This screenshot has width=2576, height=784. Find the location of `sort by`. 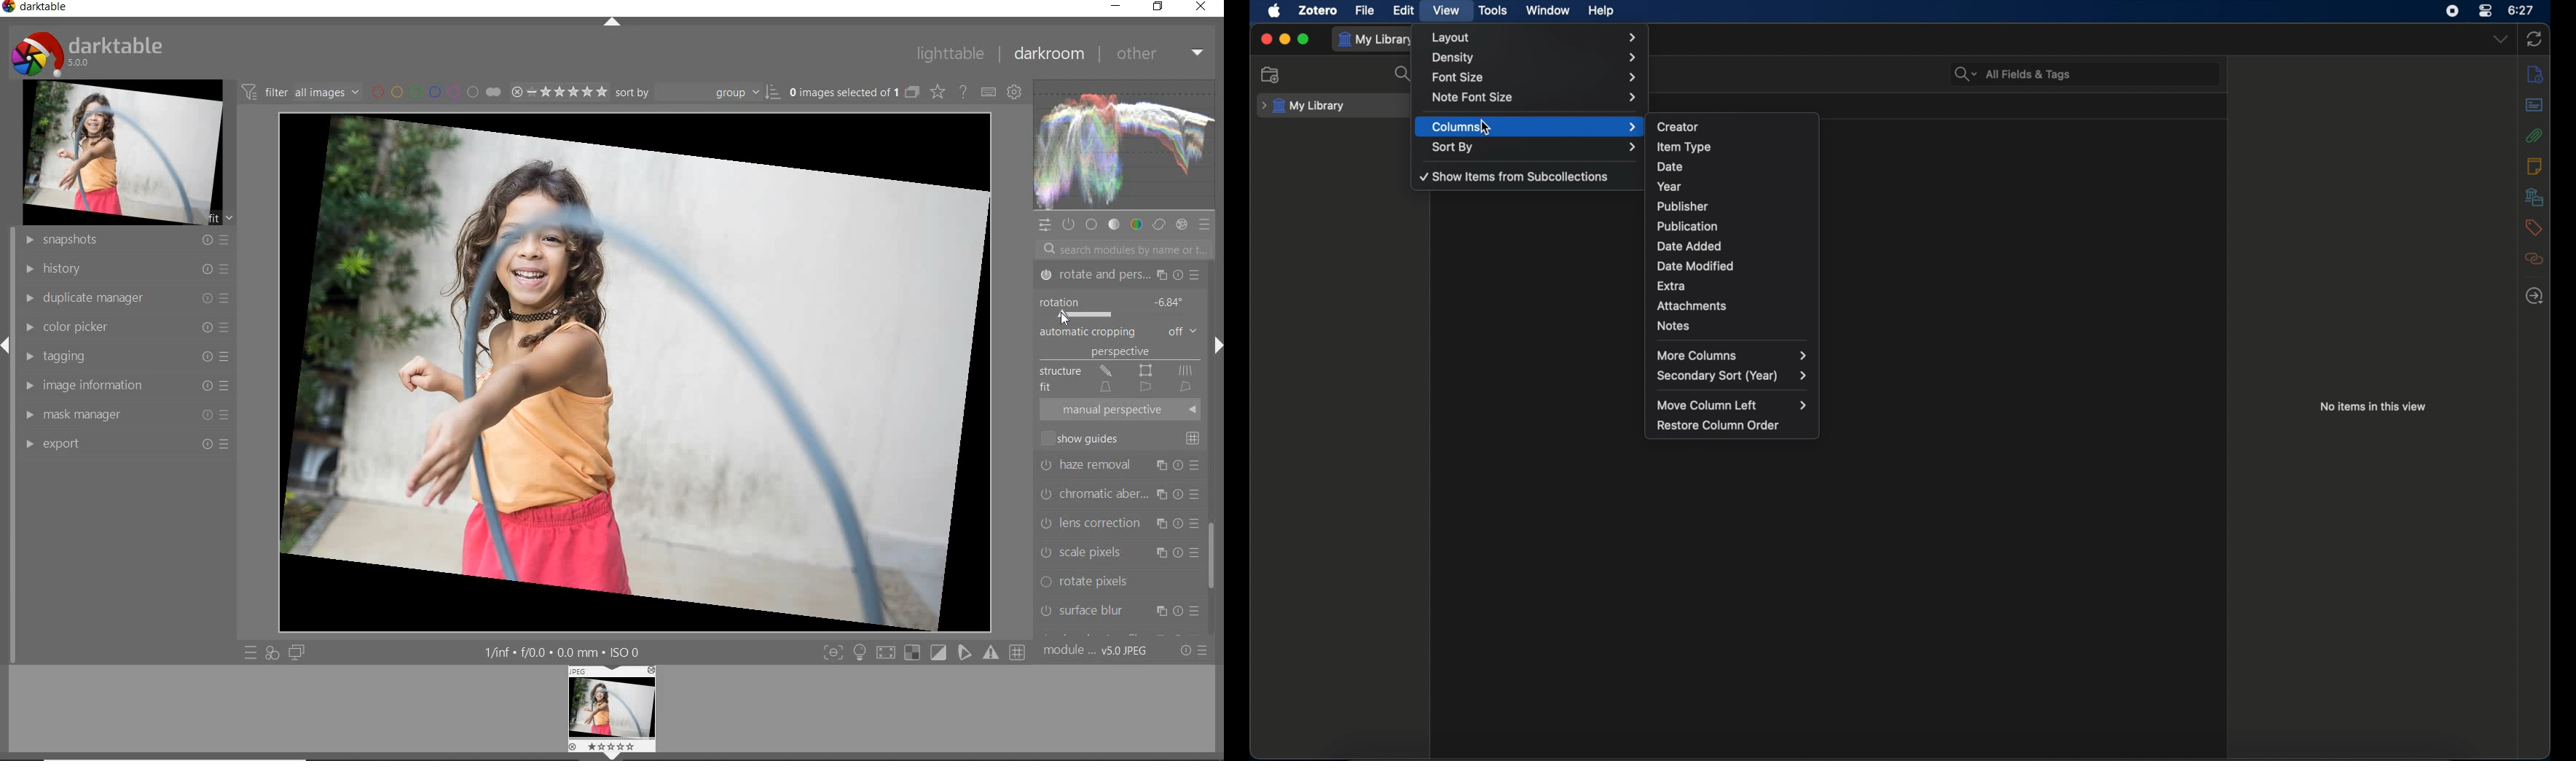

sort by is located at coordinates (1535, 147).